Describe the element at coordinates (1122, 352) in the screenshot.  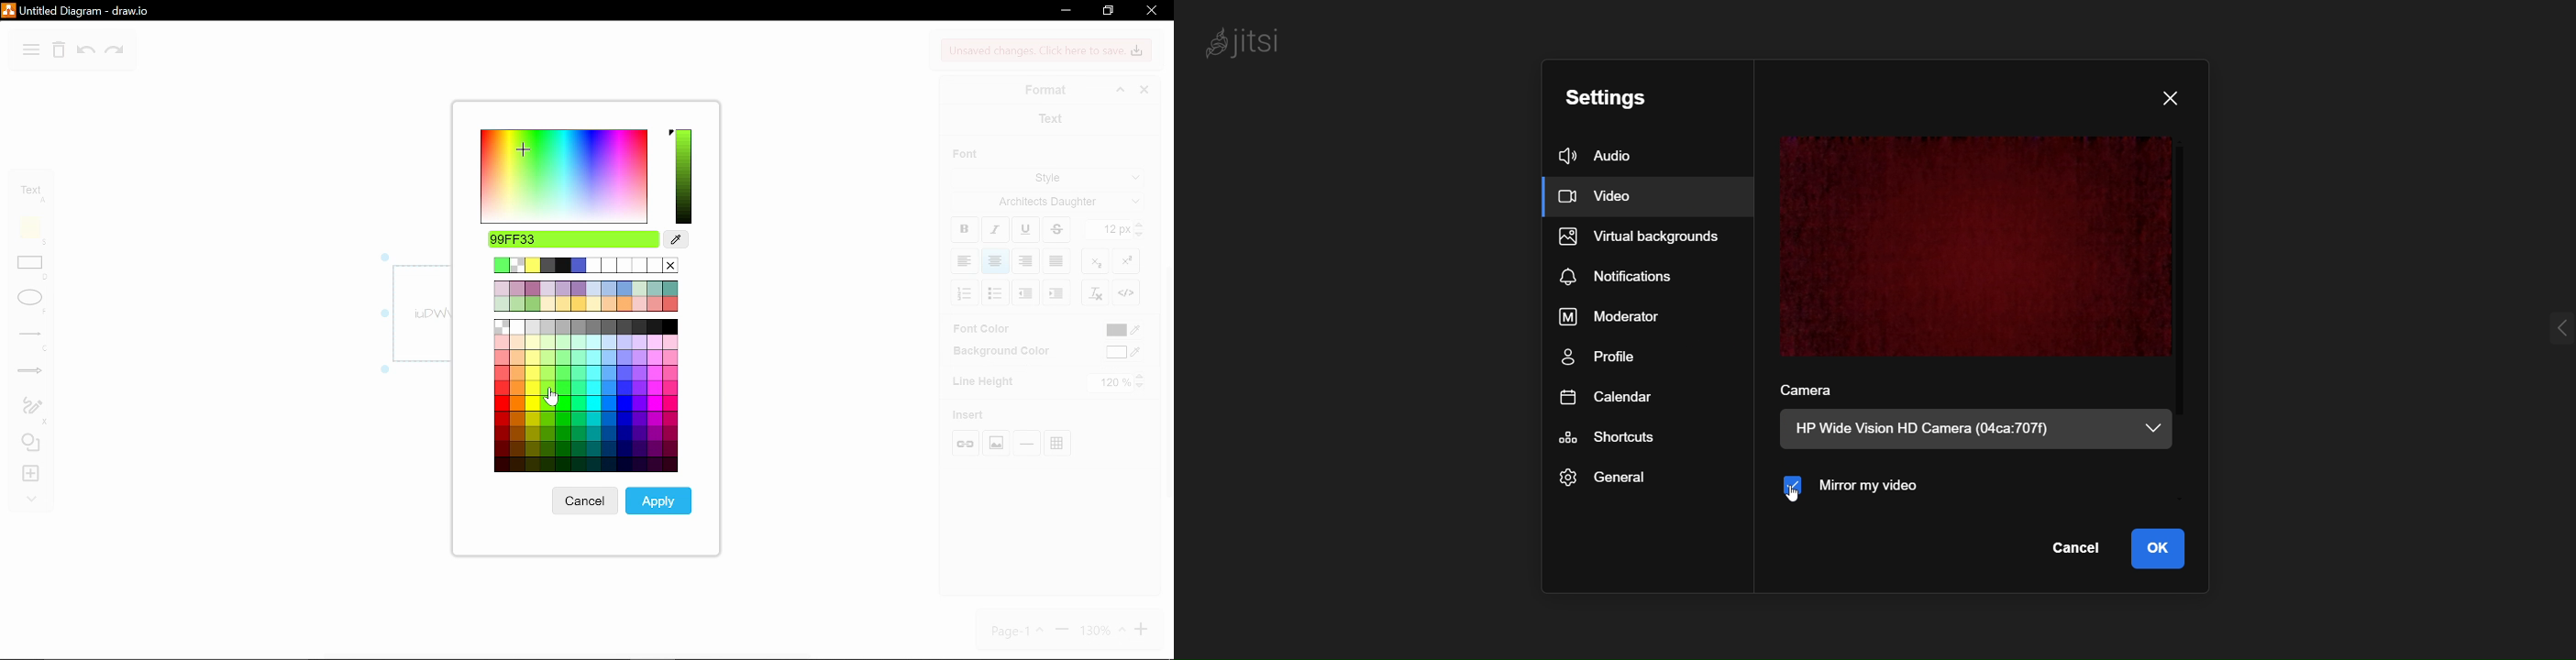
I see `background color` at that location.